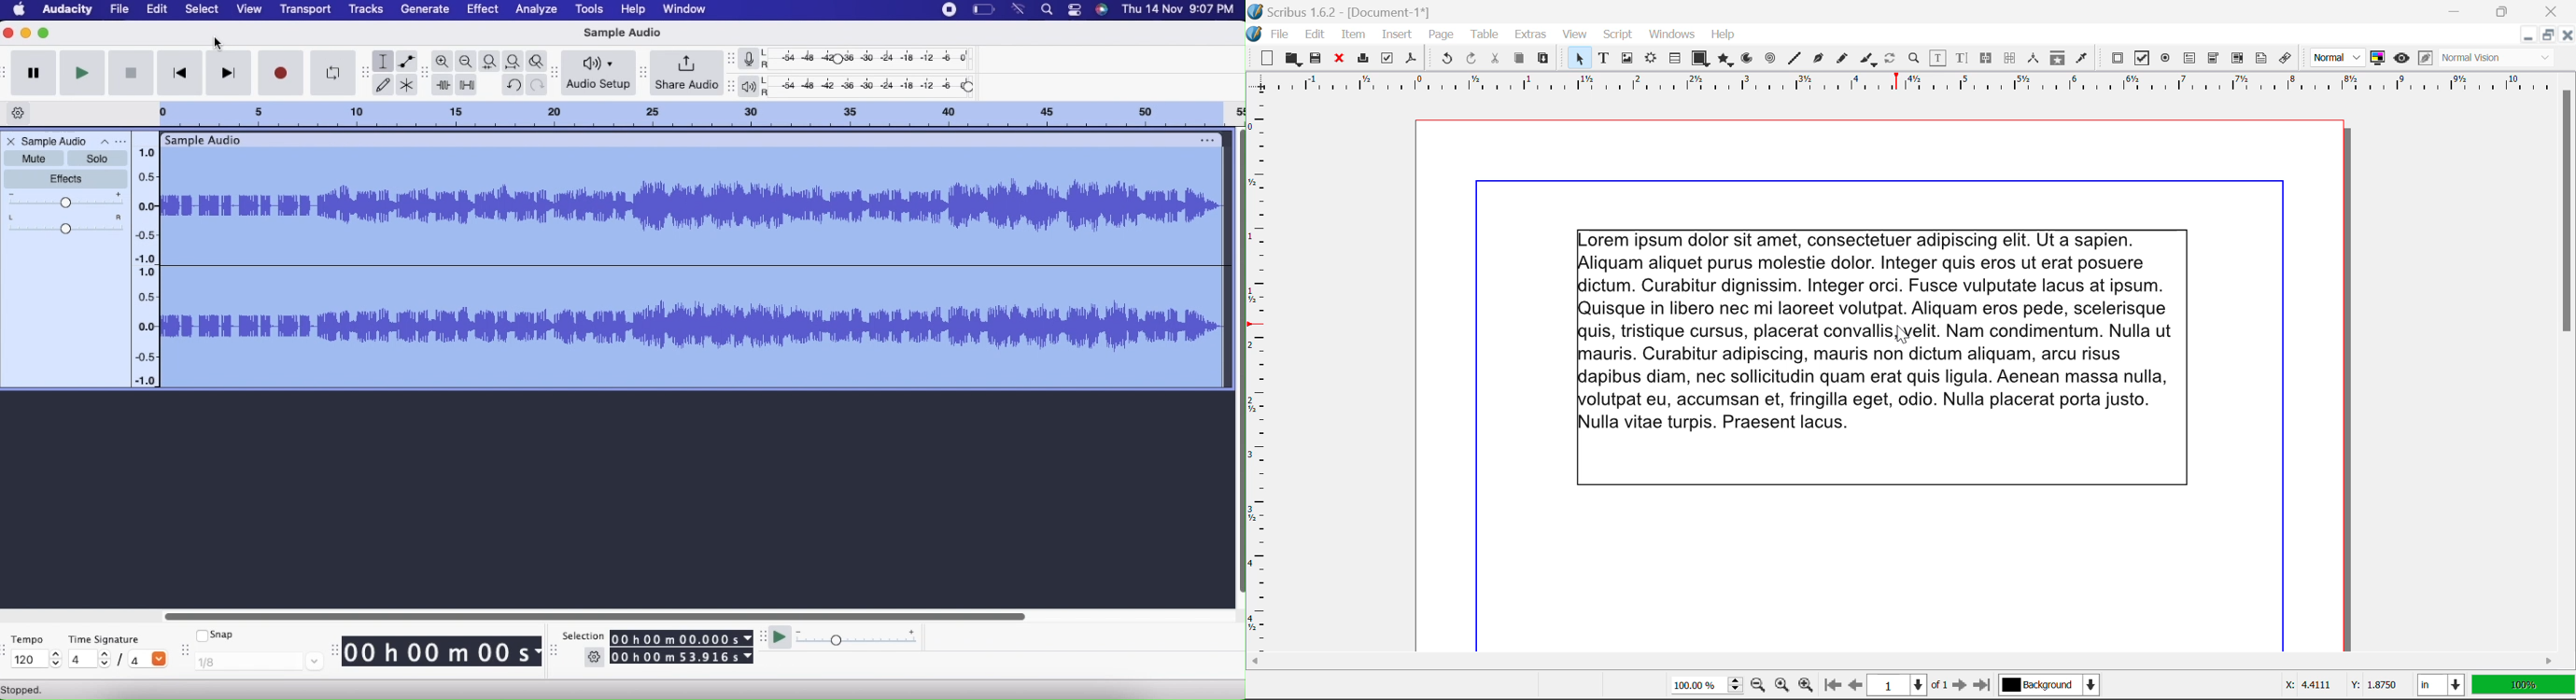 The height and width of the screenshot is (700, 2576). Describe the element at coordinates (2053, 687) in the screenshot. I see `Background` at that location.